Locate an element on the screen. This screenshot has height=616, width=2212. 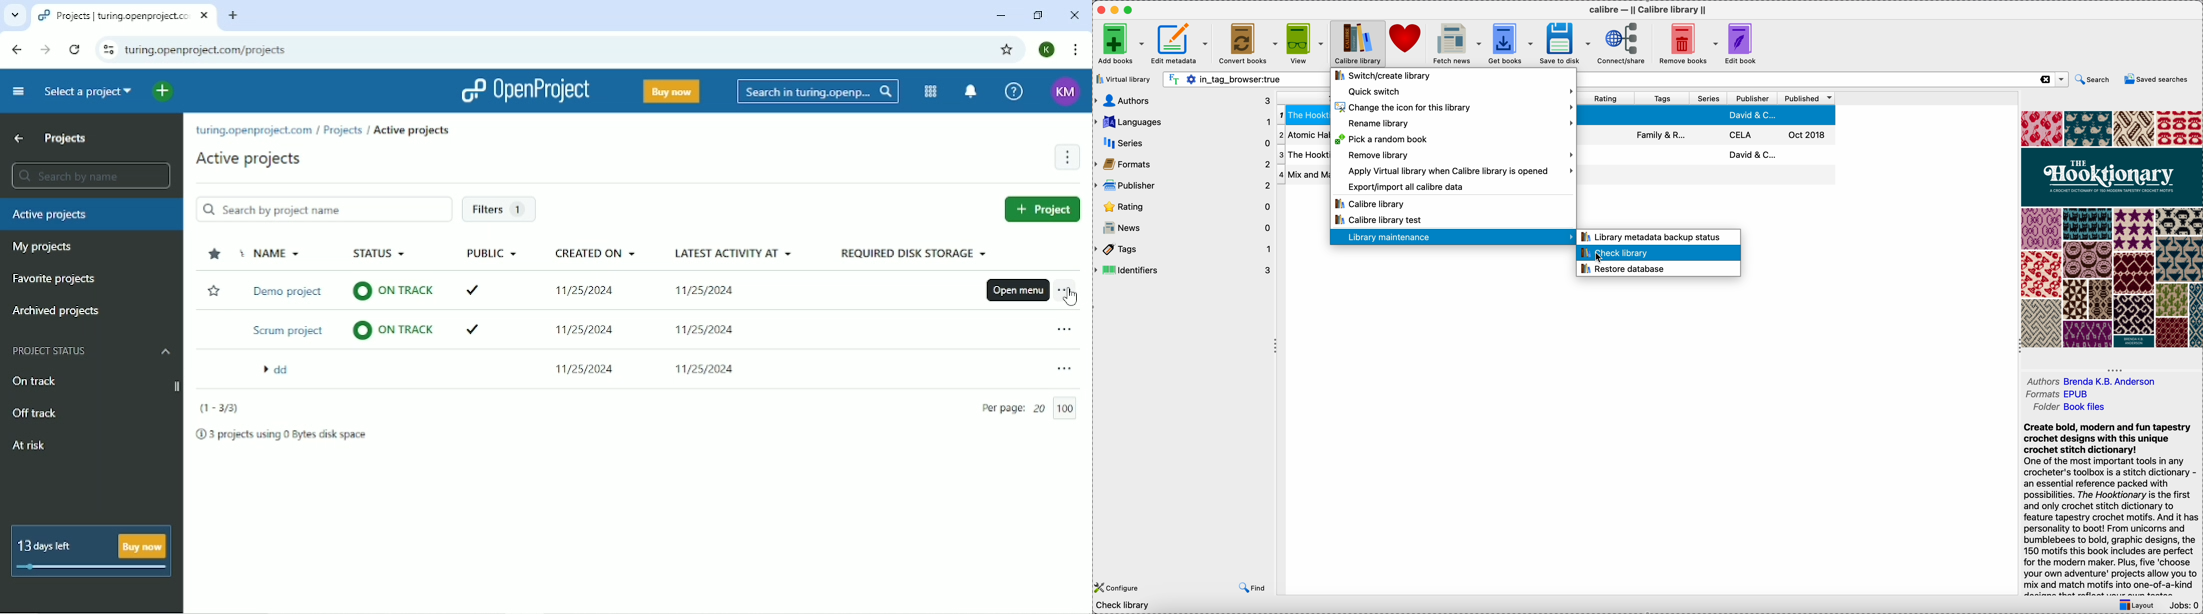
four book is located at coordinates (1712, 176).